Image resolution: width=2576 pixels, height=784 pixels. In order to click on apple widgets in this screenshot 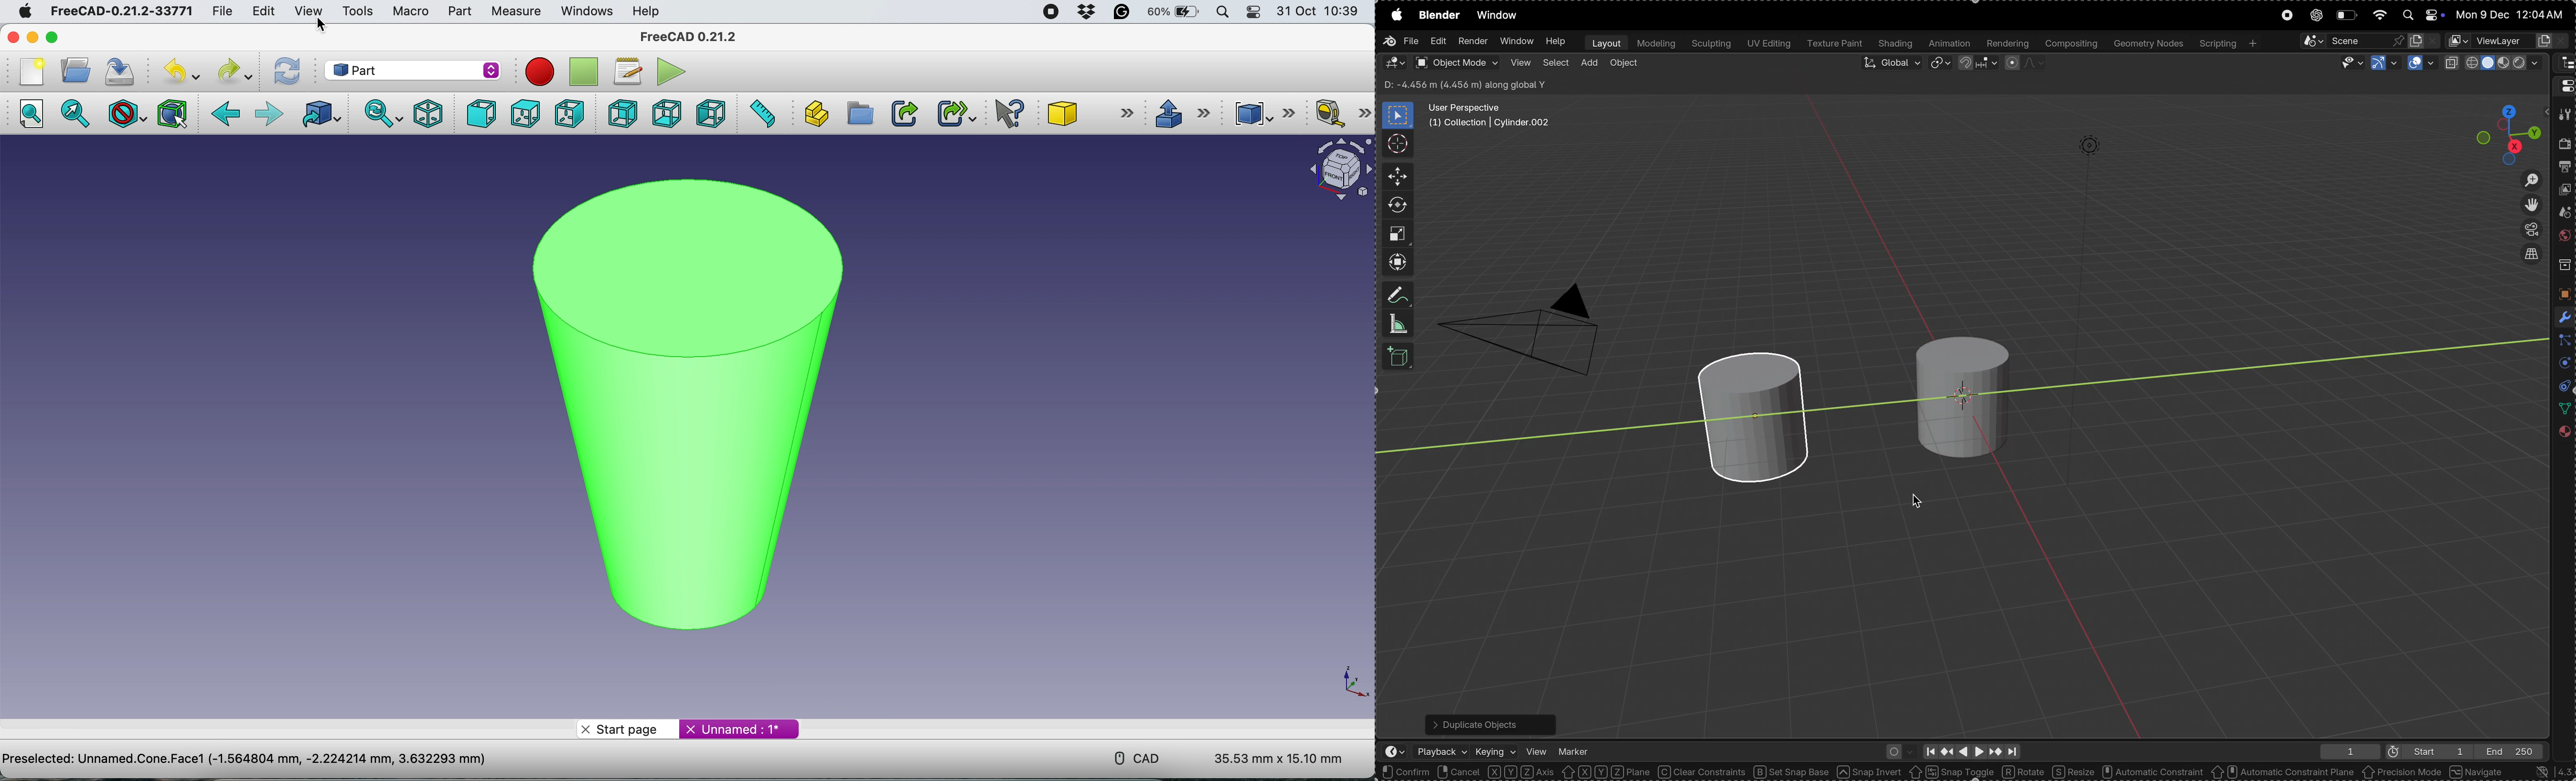, I will do `click(2420, 15)`.